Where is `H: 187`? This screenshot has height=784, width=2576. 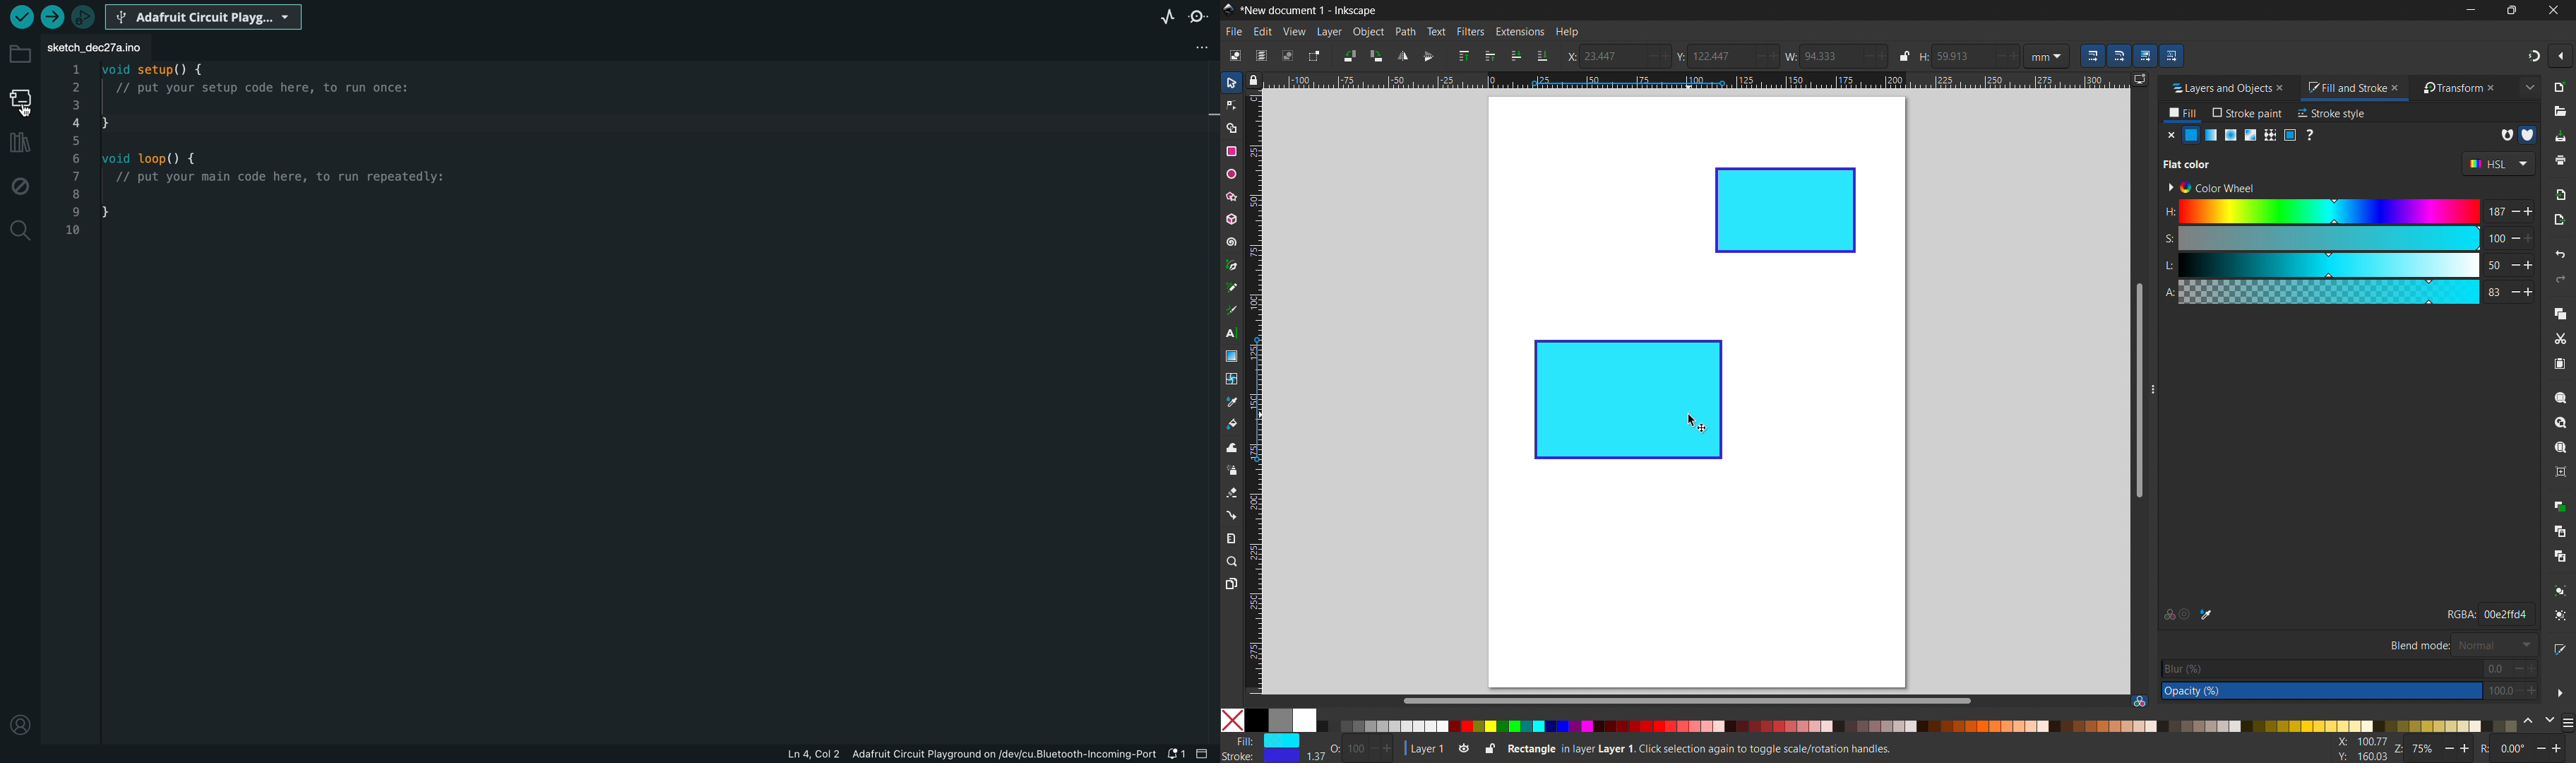
H: 187 is located at coordinates (2347, 210).